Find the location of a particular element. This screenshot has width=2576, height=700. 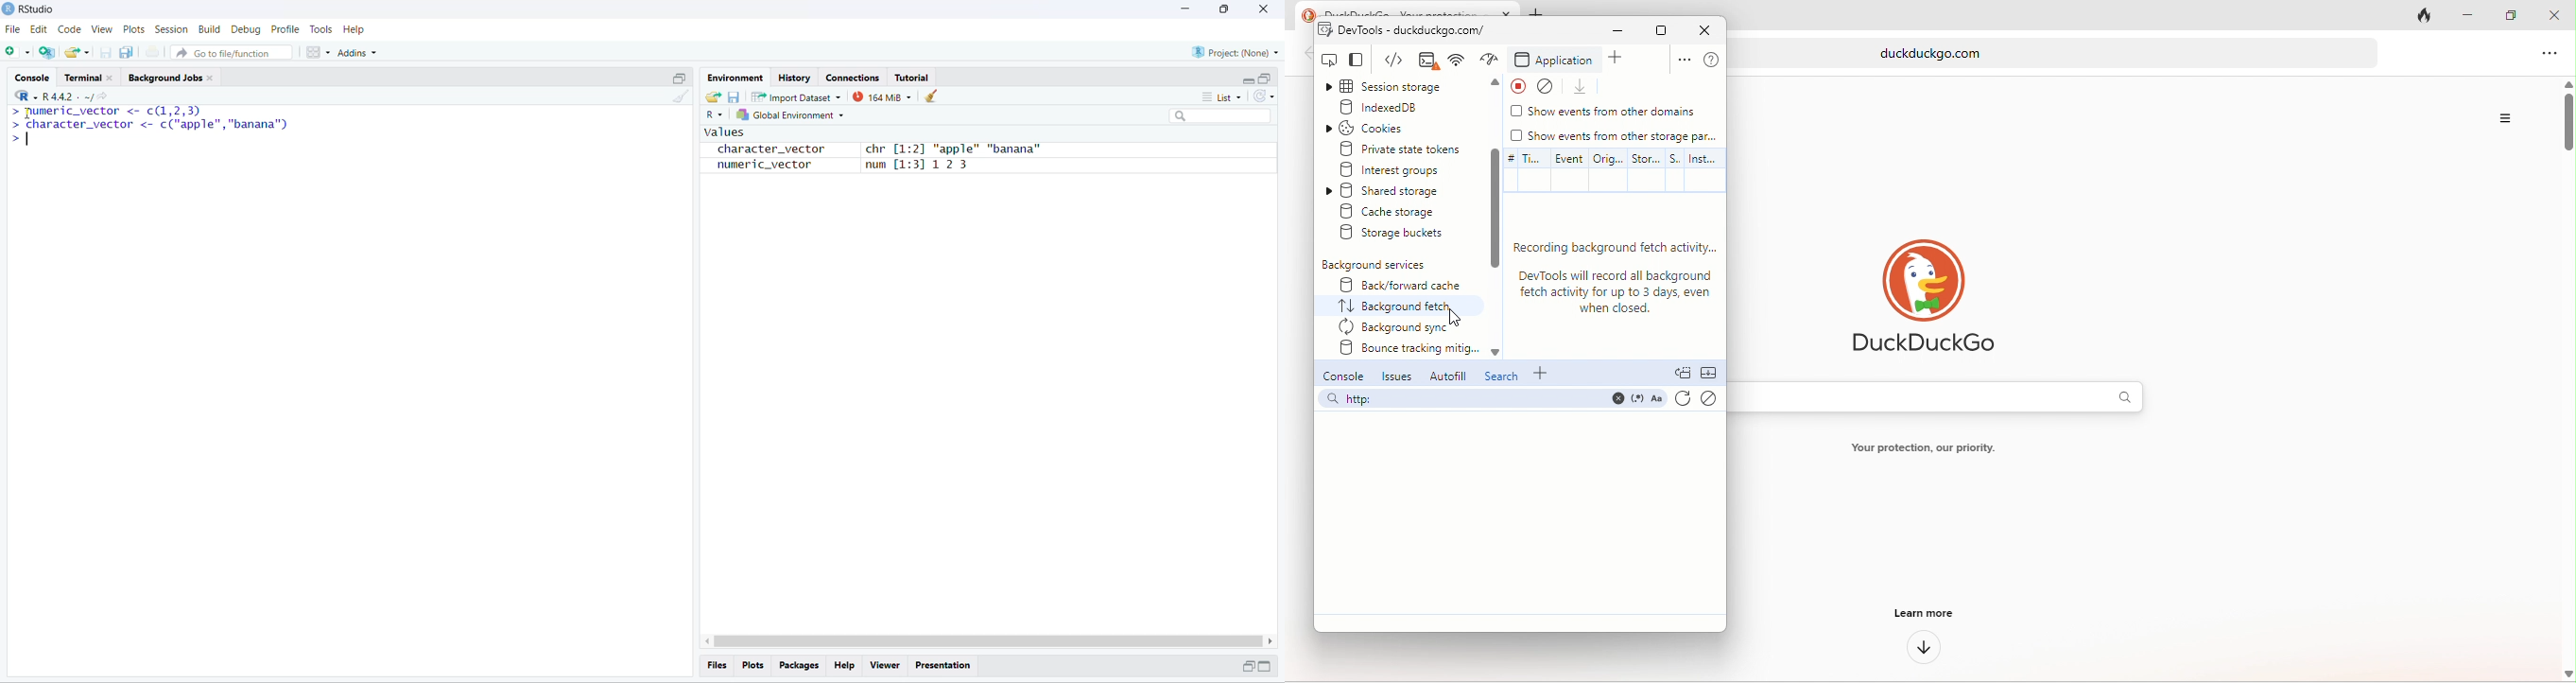

numeric_vector is located at coordinates (756, 165).